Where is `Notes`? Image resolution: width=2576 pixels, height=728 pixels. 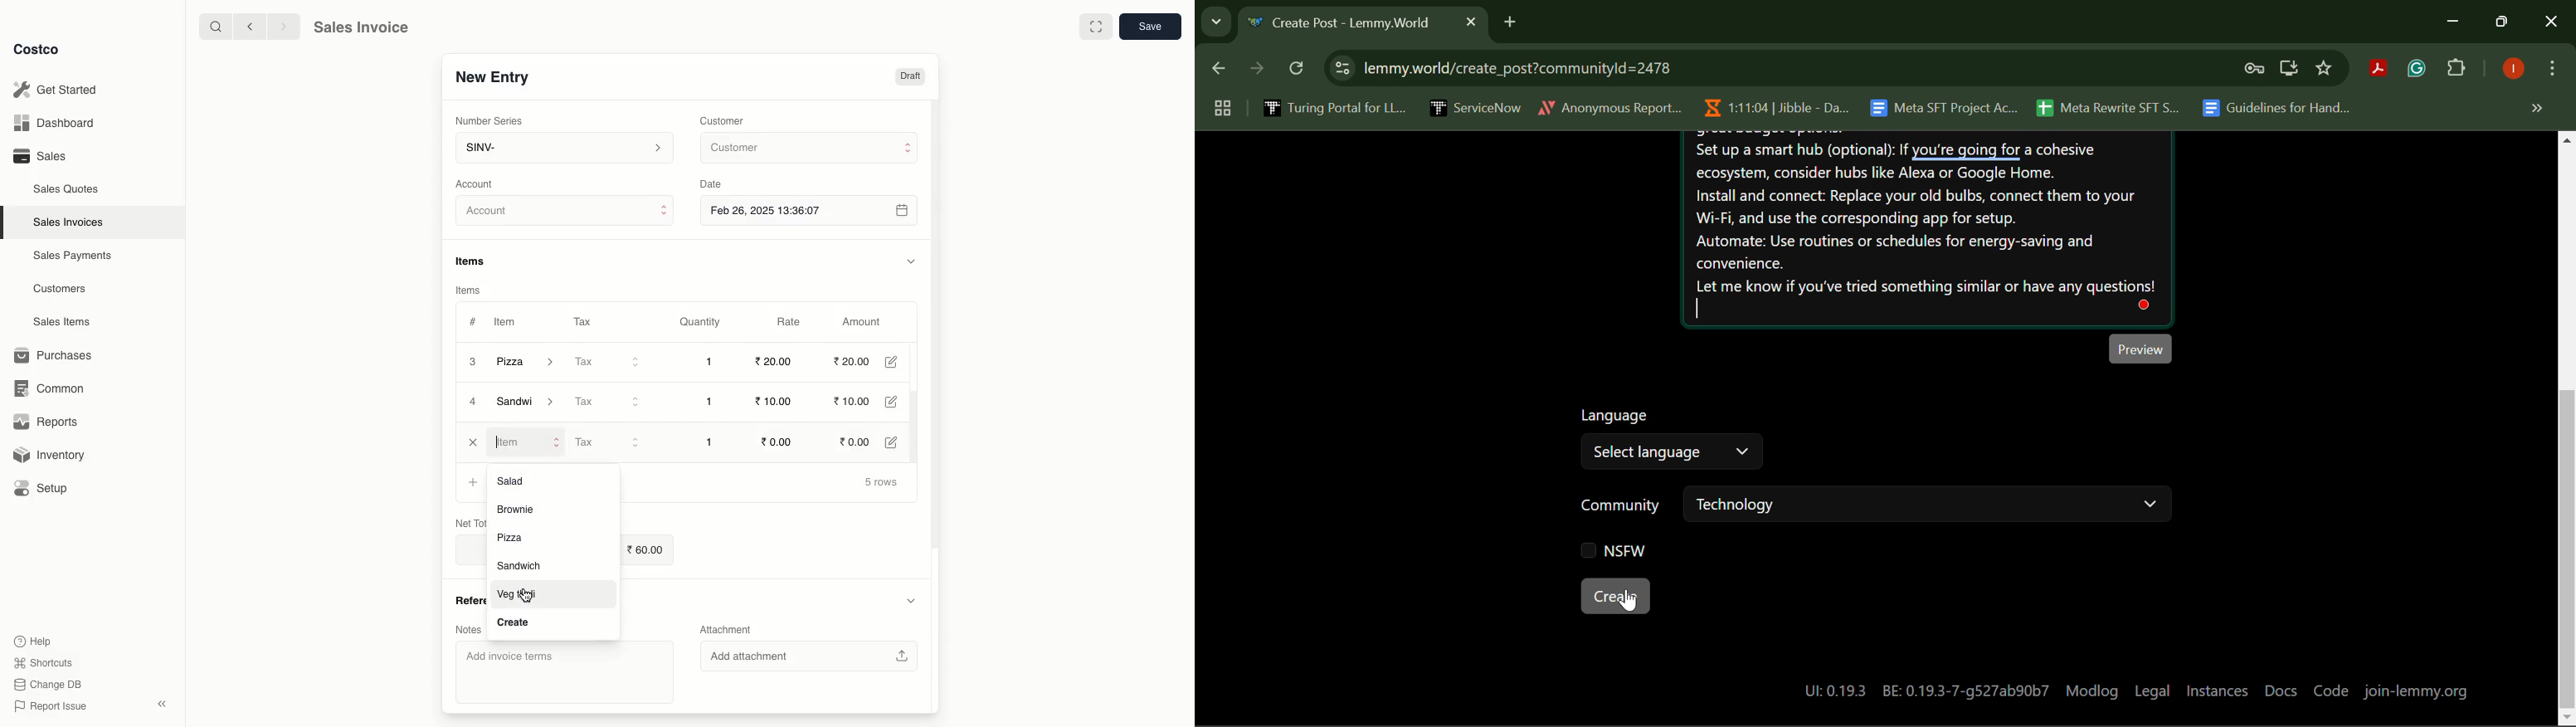
Notes is located at coordinates (468, 628).